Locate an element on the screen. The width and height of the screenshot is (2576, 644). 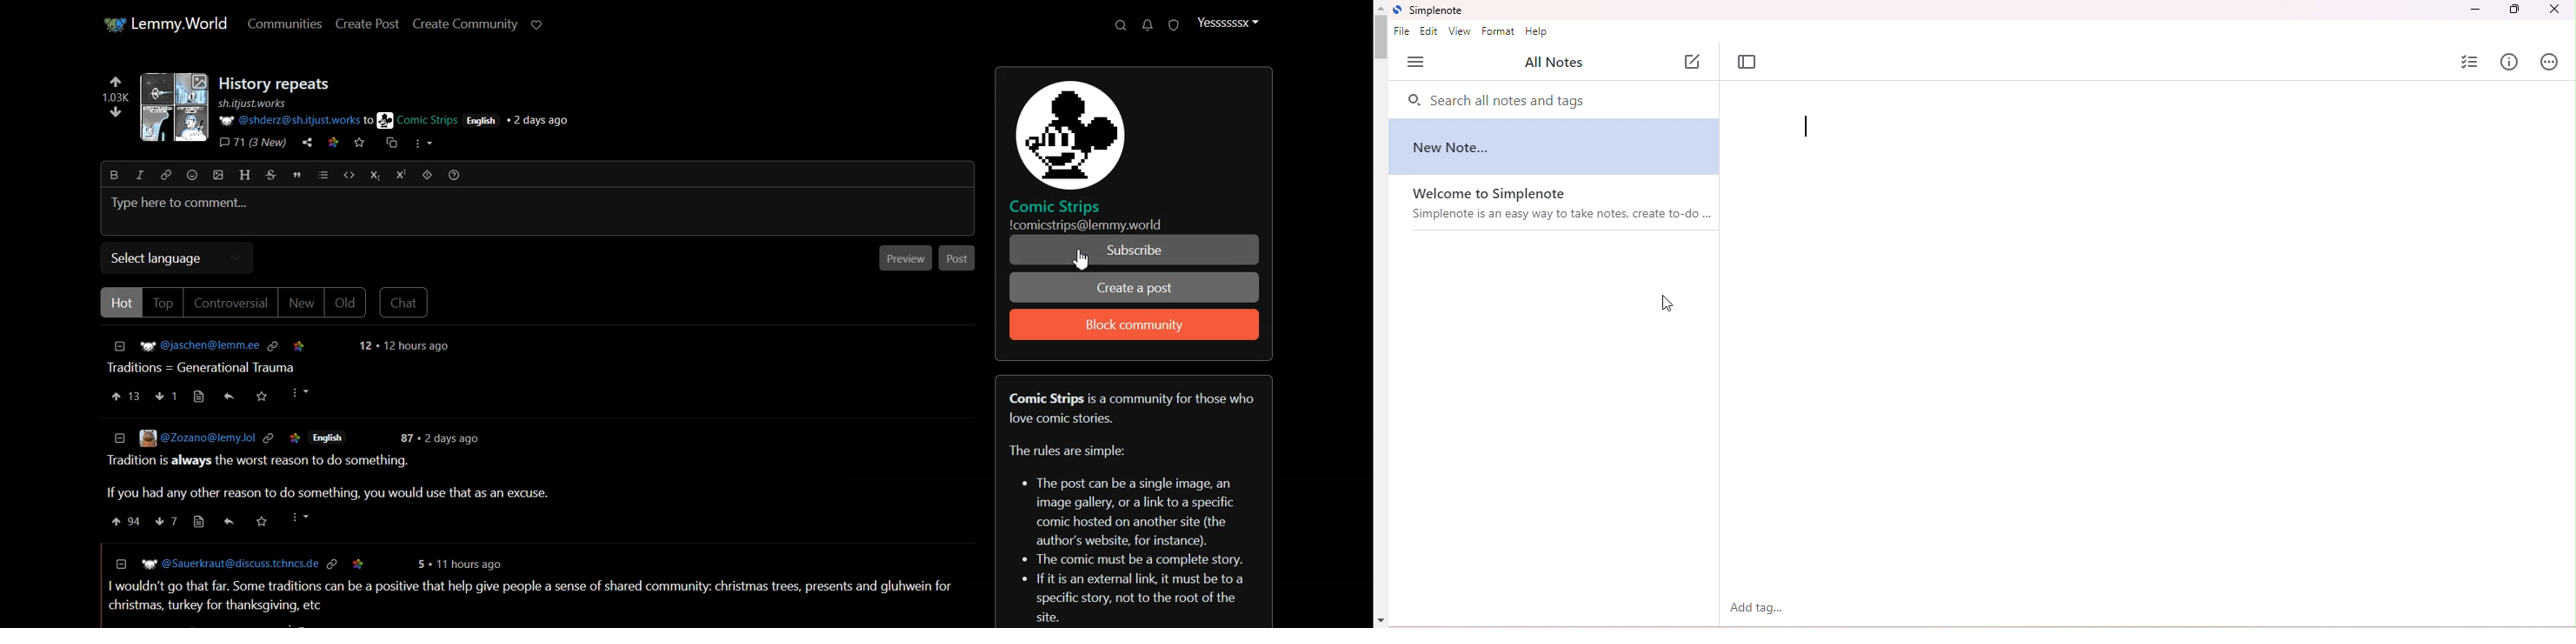
Hyperlink is located at coordinates (165, 174).